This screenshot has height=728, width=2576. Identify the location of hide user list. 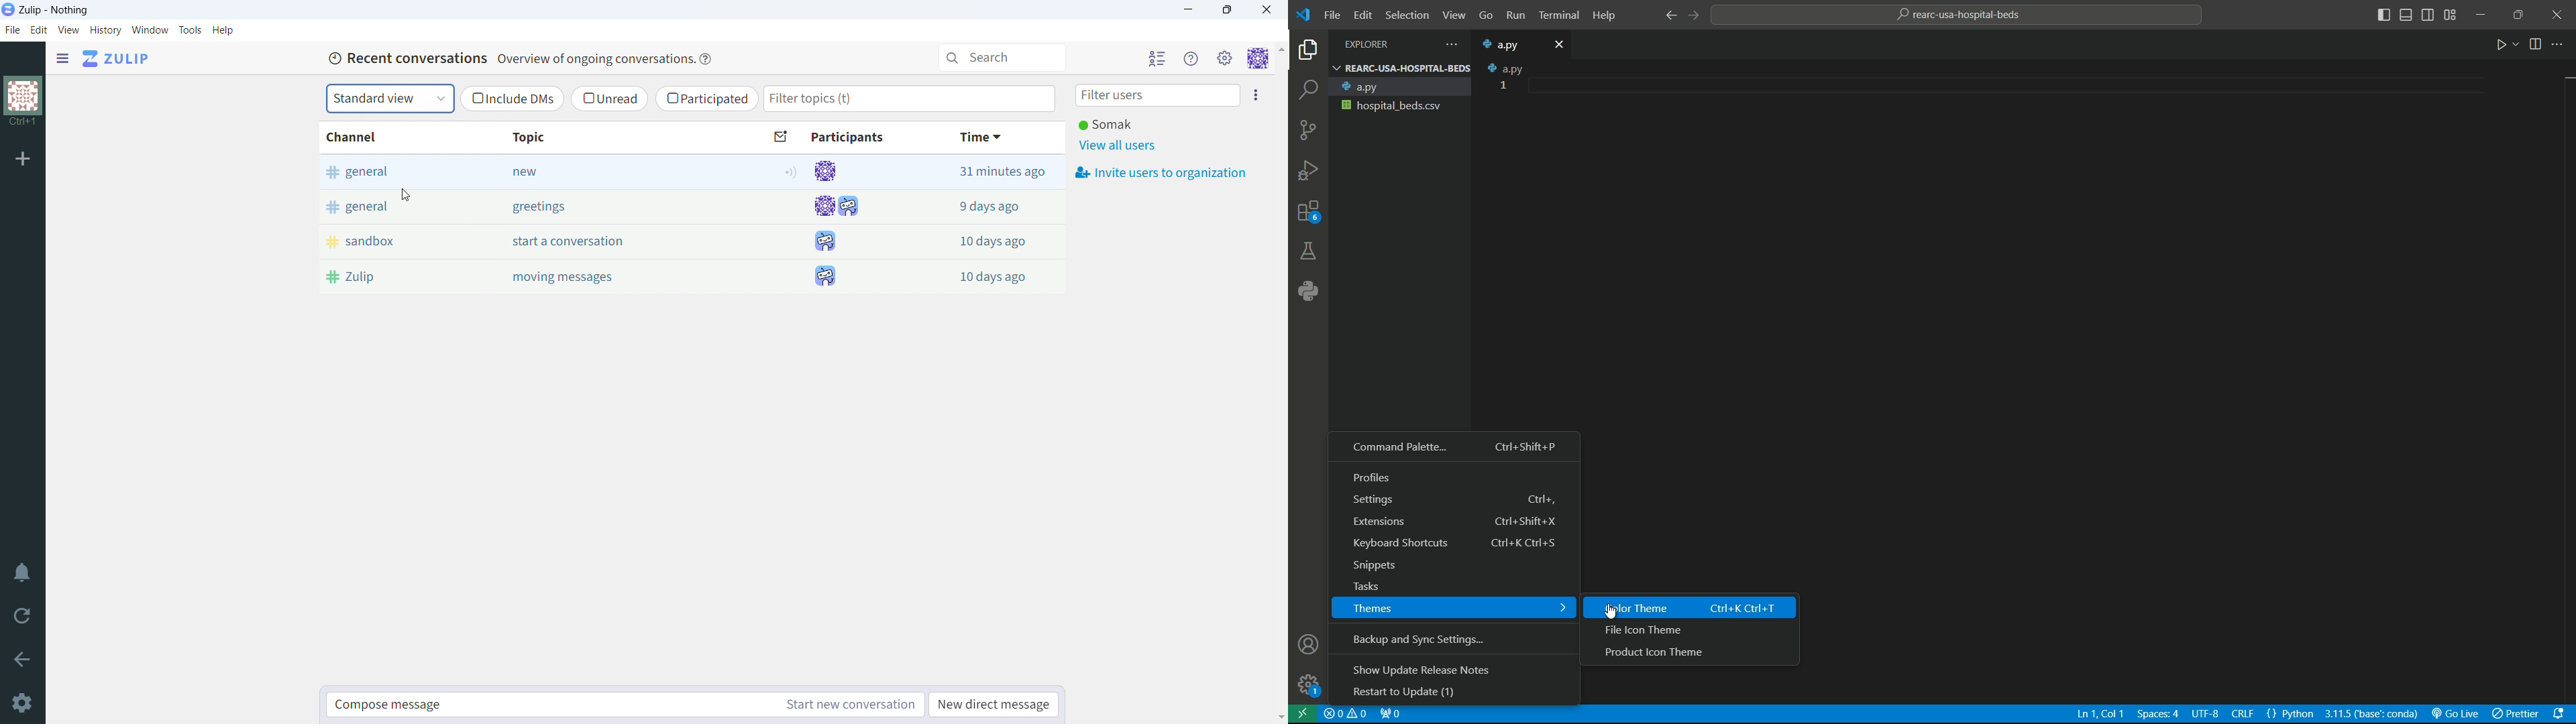
(1157, 58).